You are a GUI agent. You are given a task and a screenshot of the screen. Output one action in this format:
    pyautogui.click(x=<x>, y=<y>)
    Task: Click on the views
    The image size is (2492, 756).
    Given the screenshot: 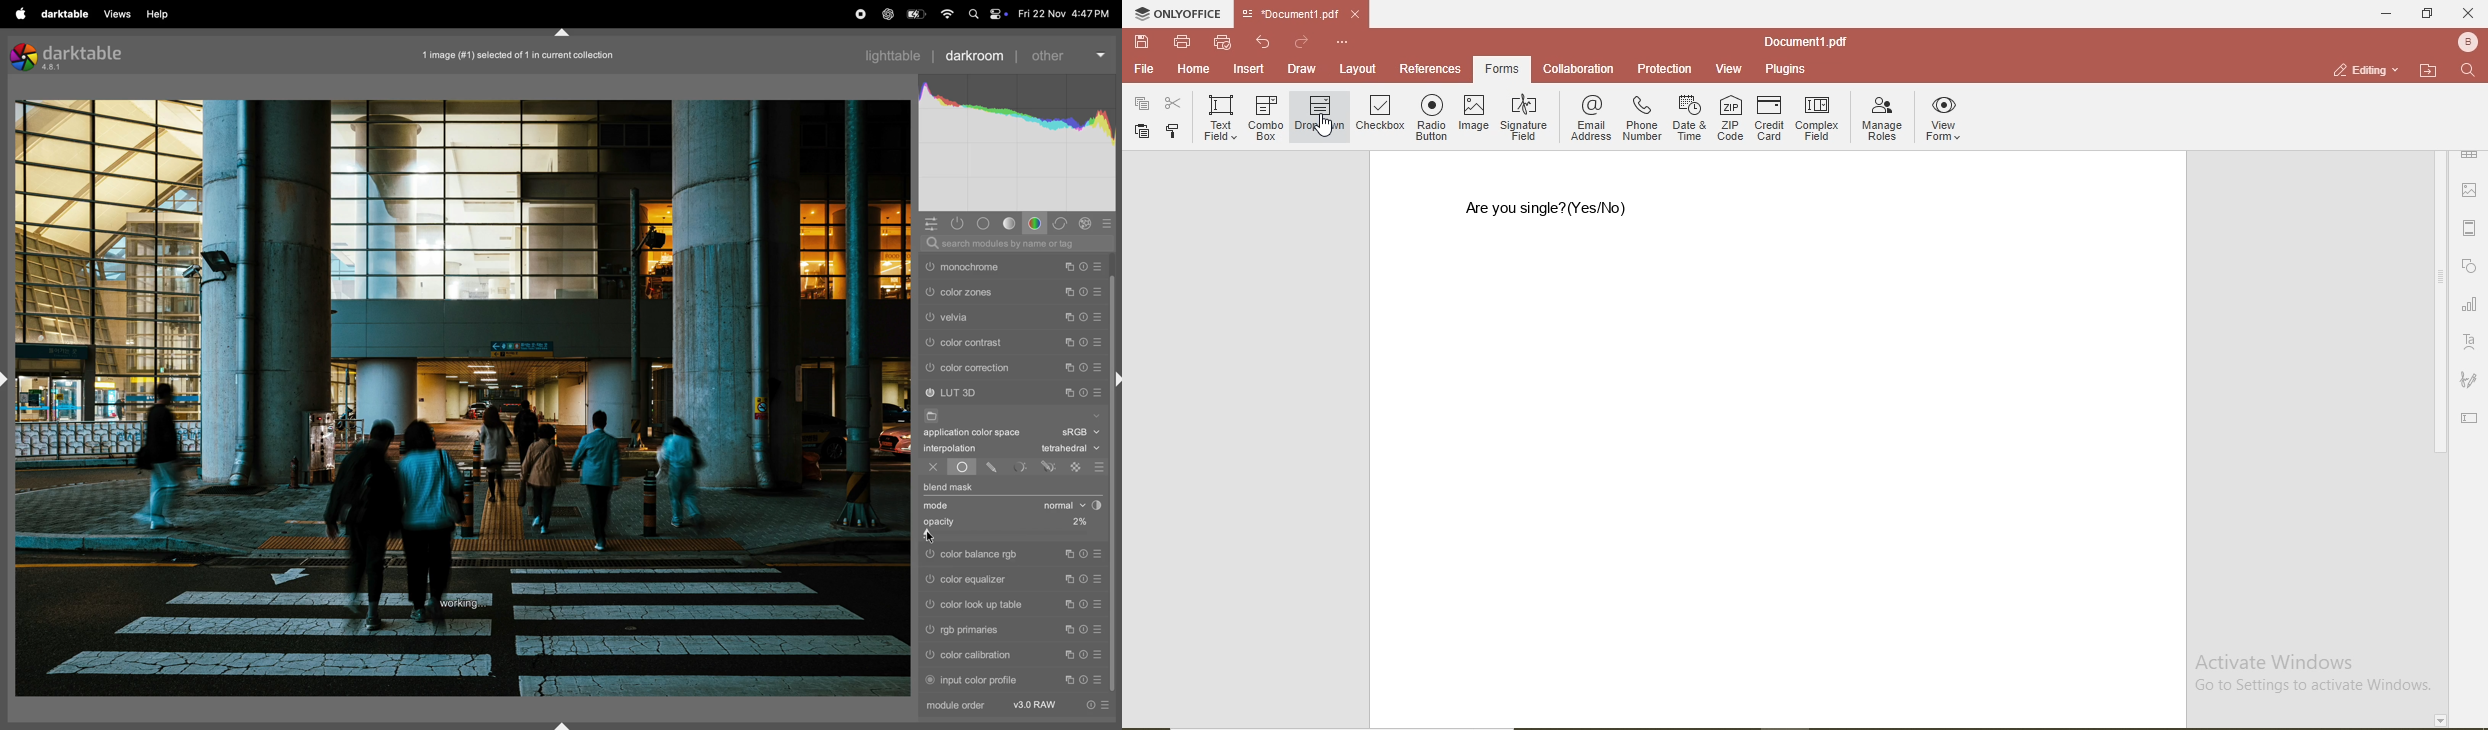 What is the action you would take?
    pyautogui.click(x=117, y=14)
    